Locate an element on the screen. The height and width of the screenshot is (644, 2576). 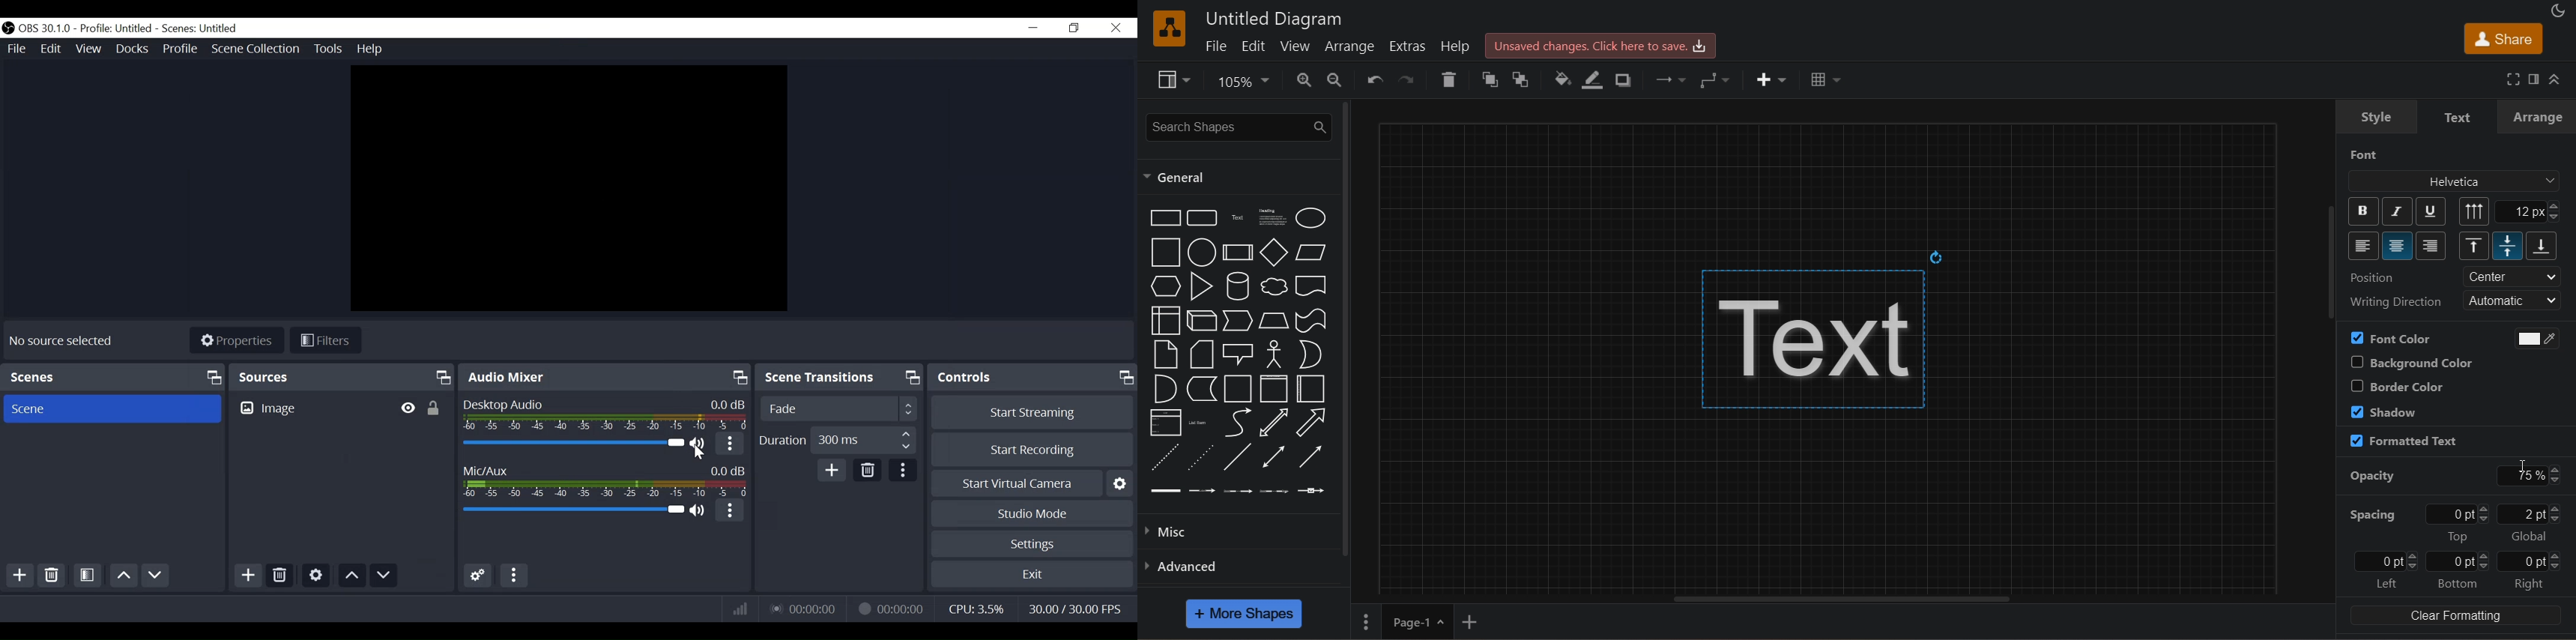
Recording Status is located at coordinates (893, 610).